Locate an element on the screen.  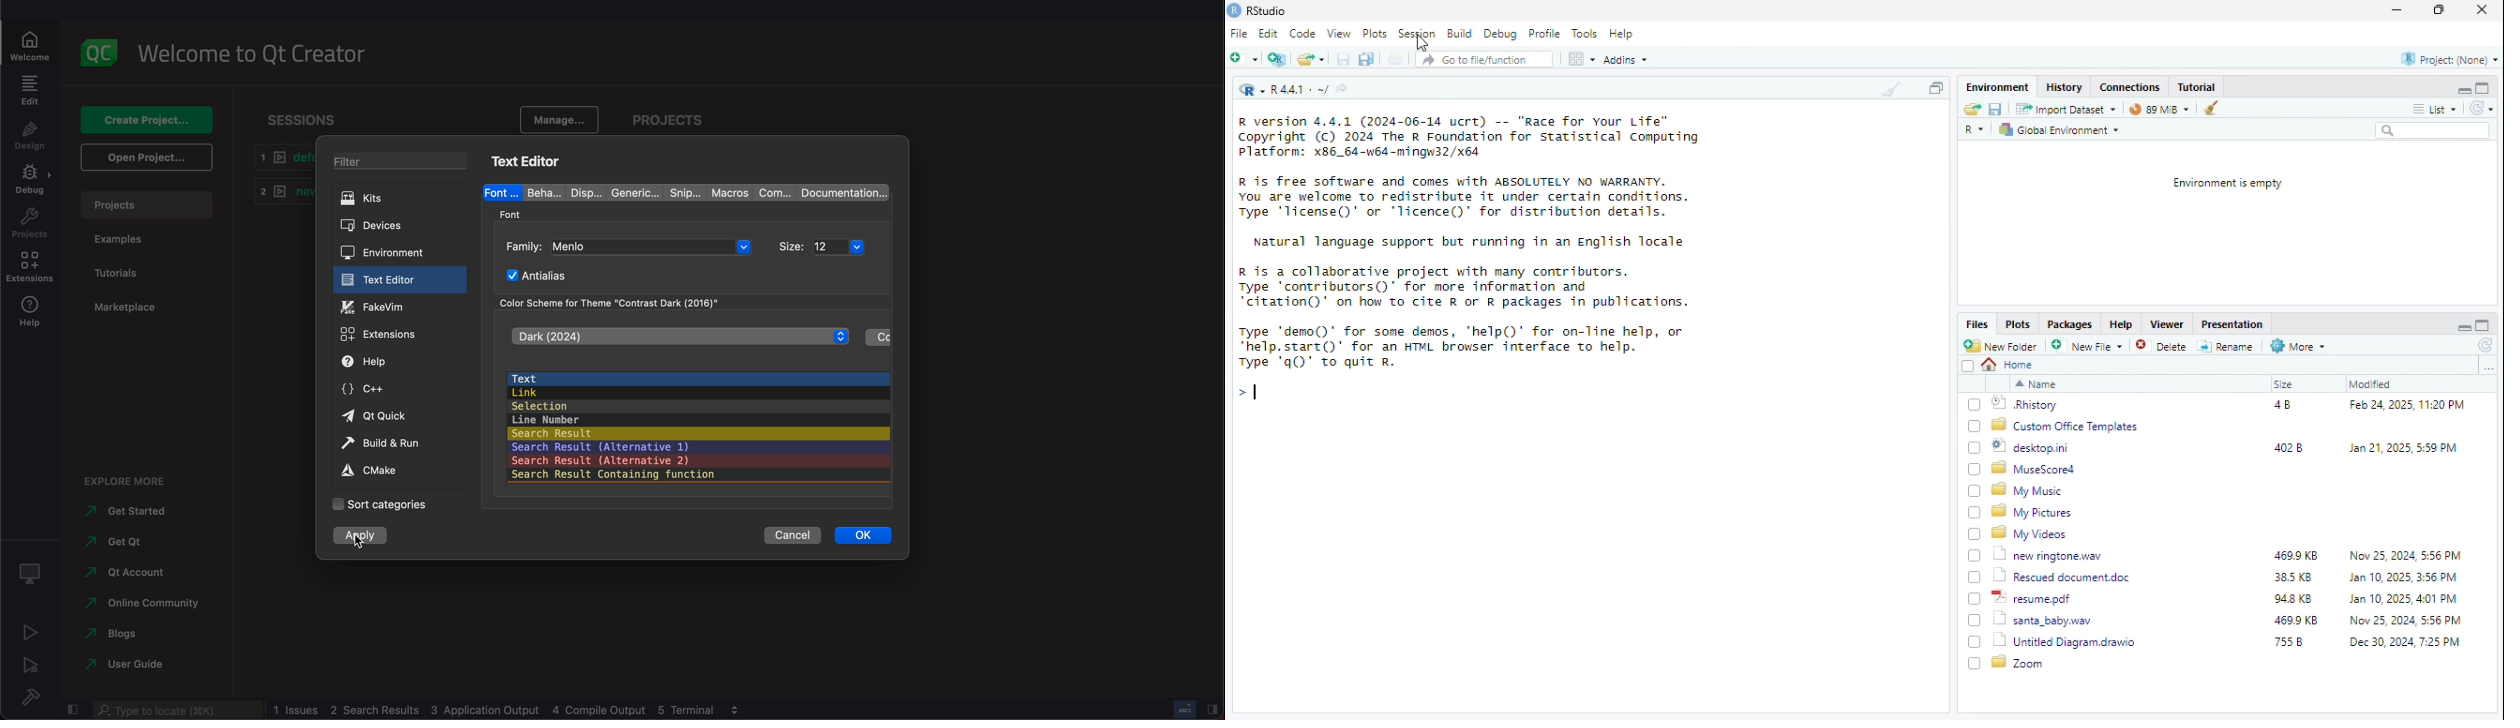
More is located at coordinates (2299, 346).